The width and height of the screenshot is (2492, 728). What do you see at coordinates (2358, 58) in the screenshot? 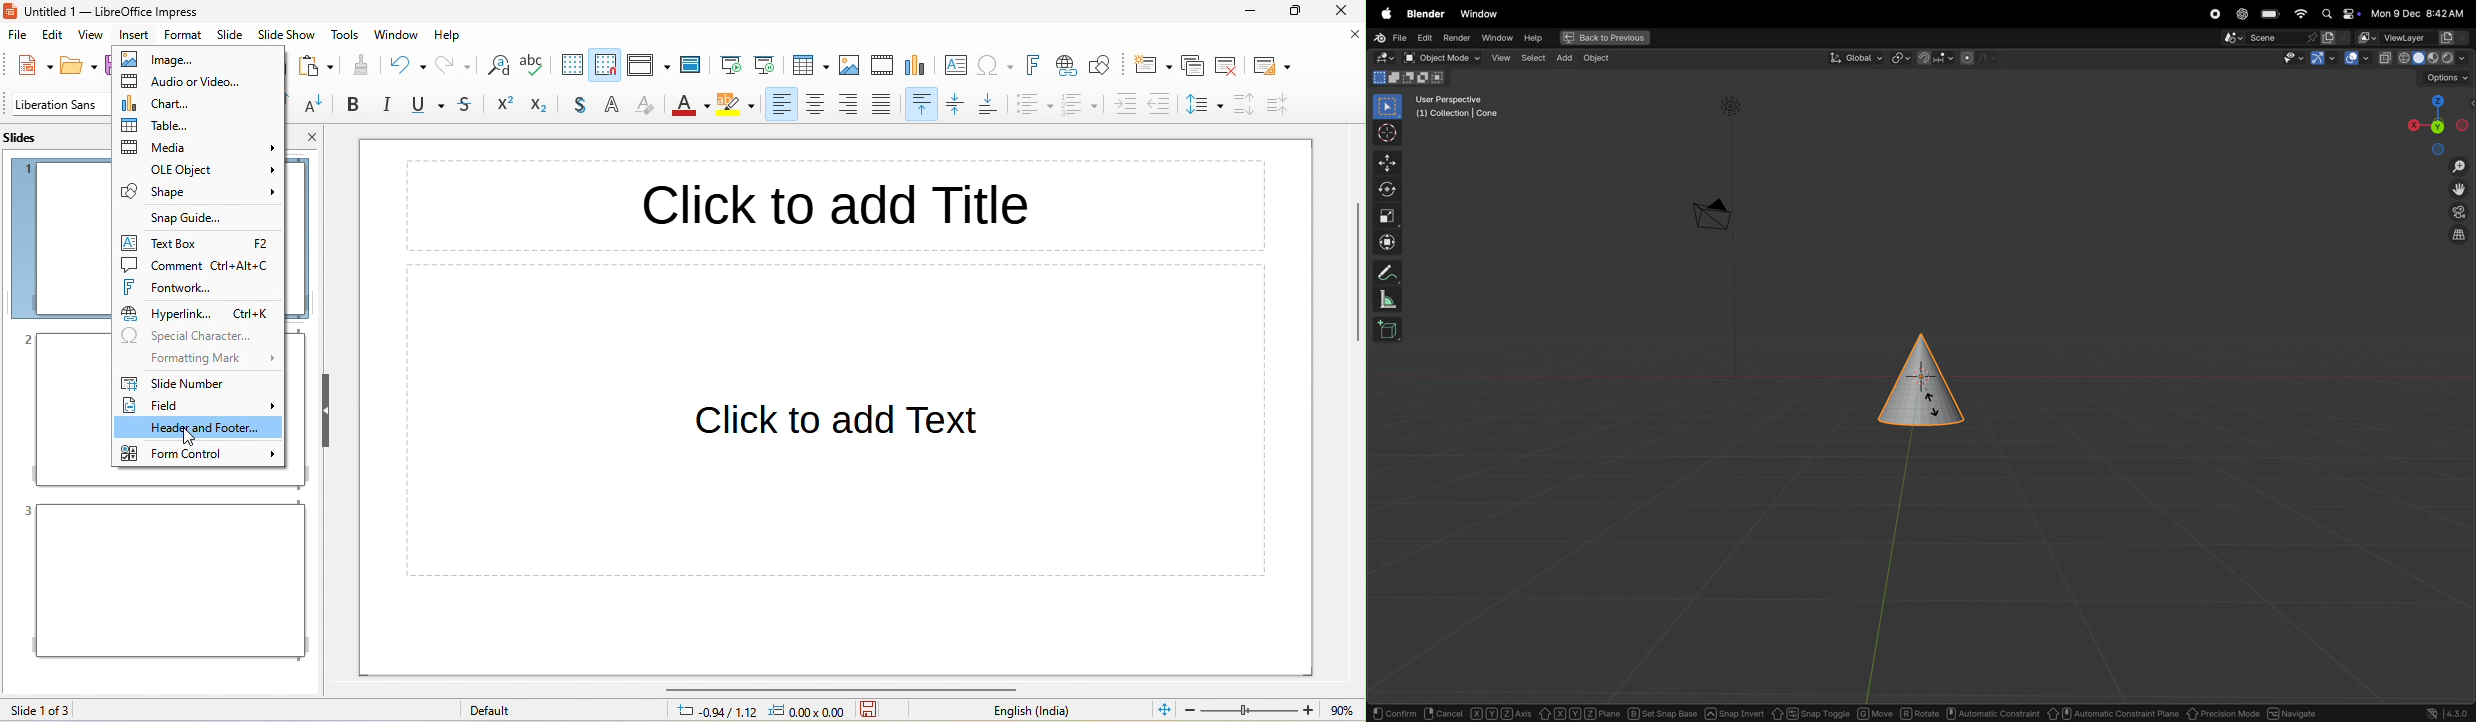
I see `show overlays` at bounding box center [2358, 58].